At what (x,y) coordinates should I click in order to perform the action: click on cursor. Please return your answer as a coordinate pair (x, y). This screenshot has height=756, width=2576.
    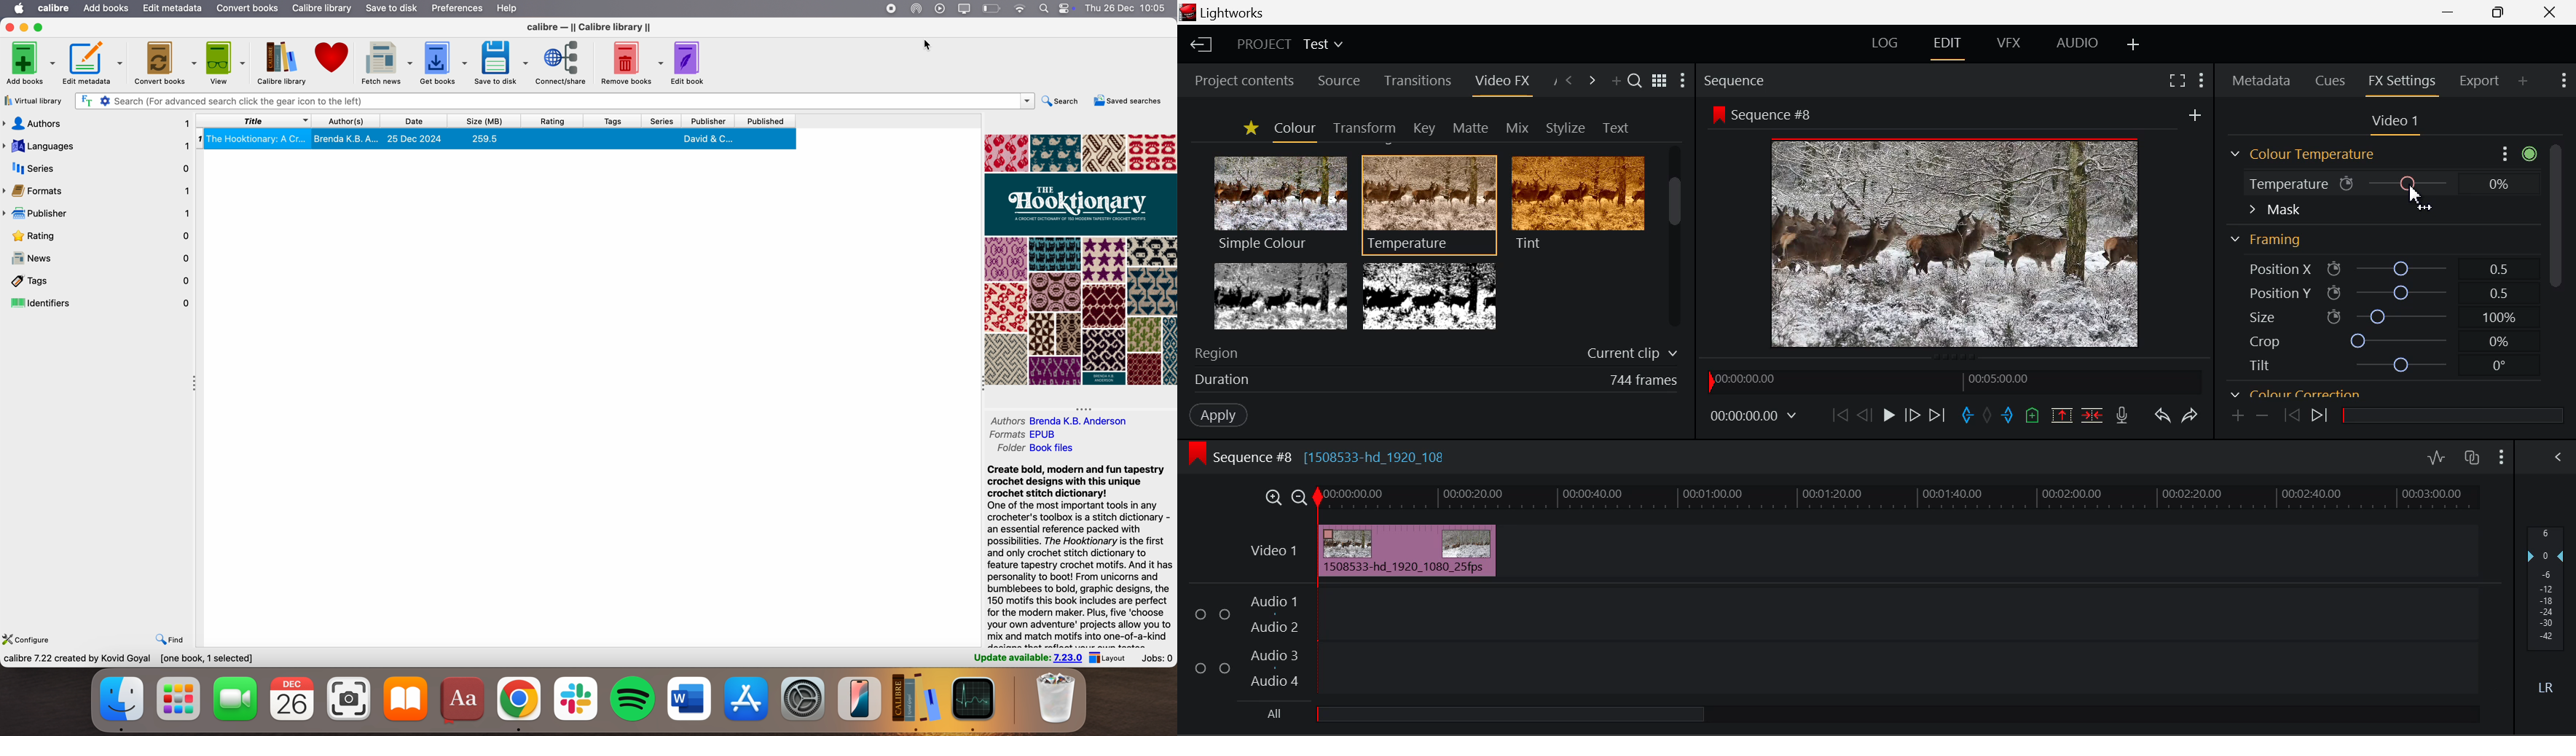
    Looking at the image, I should click on (930, 44).